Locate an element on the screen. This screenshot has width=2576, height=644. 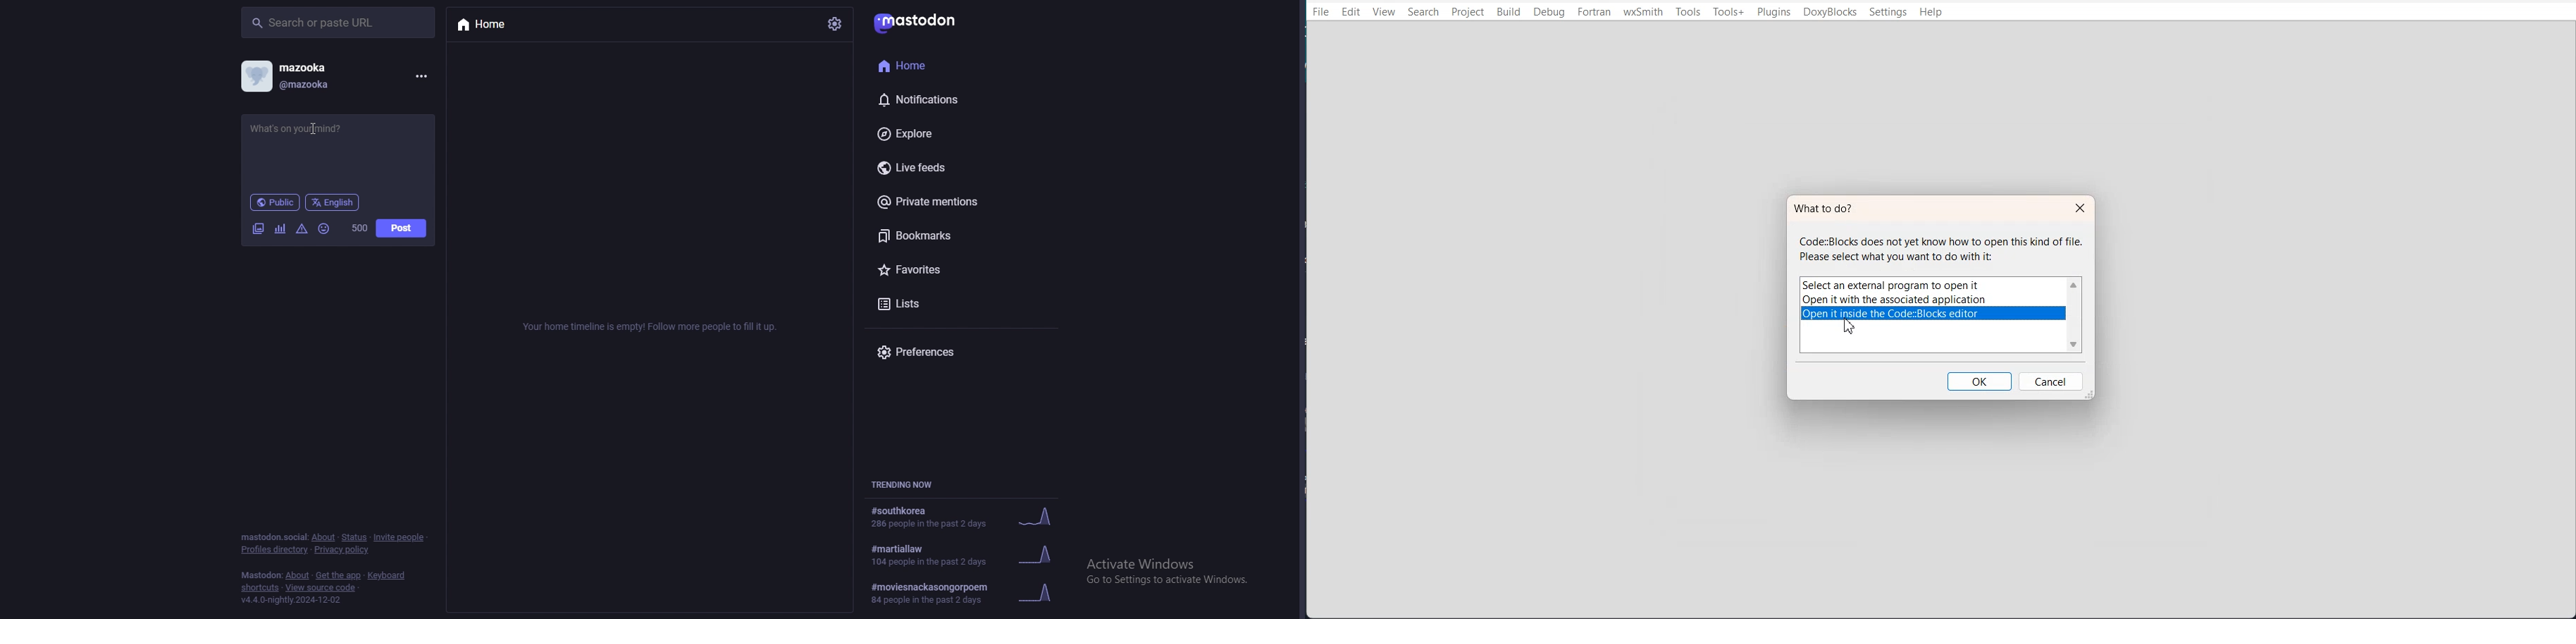
images is located at coordinates (260, 229).